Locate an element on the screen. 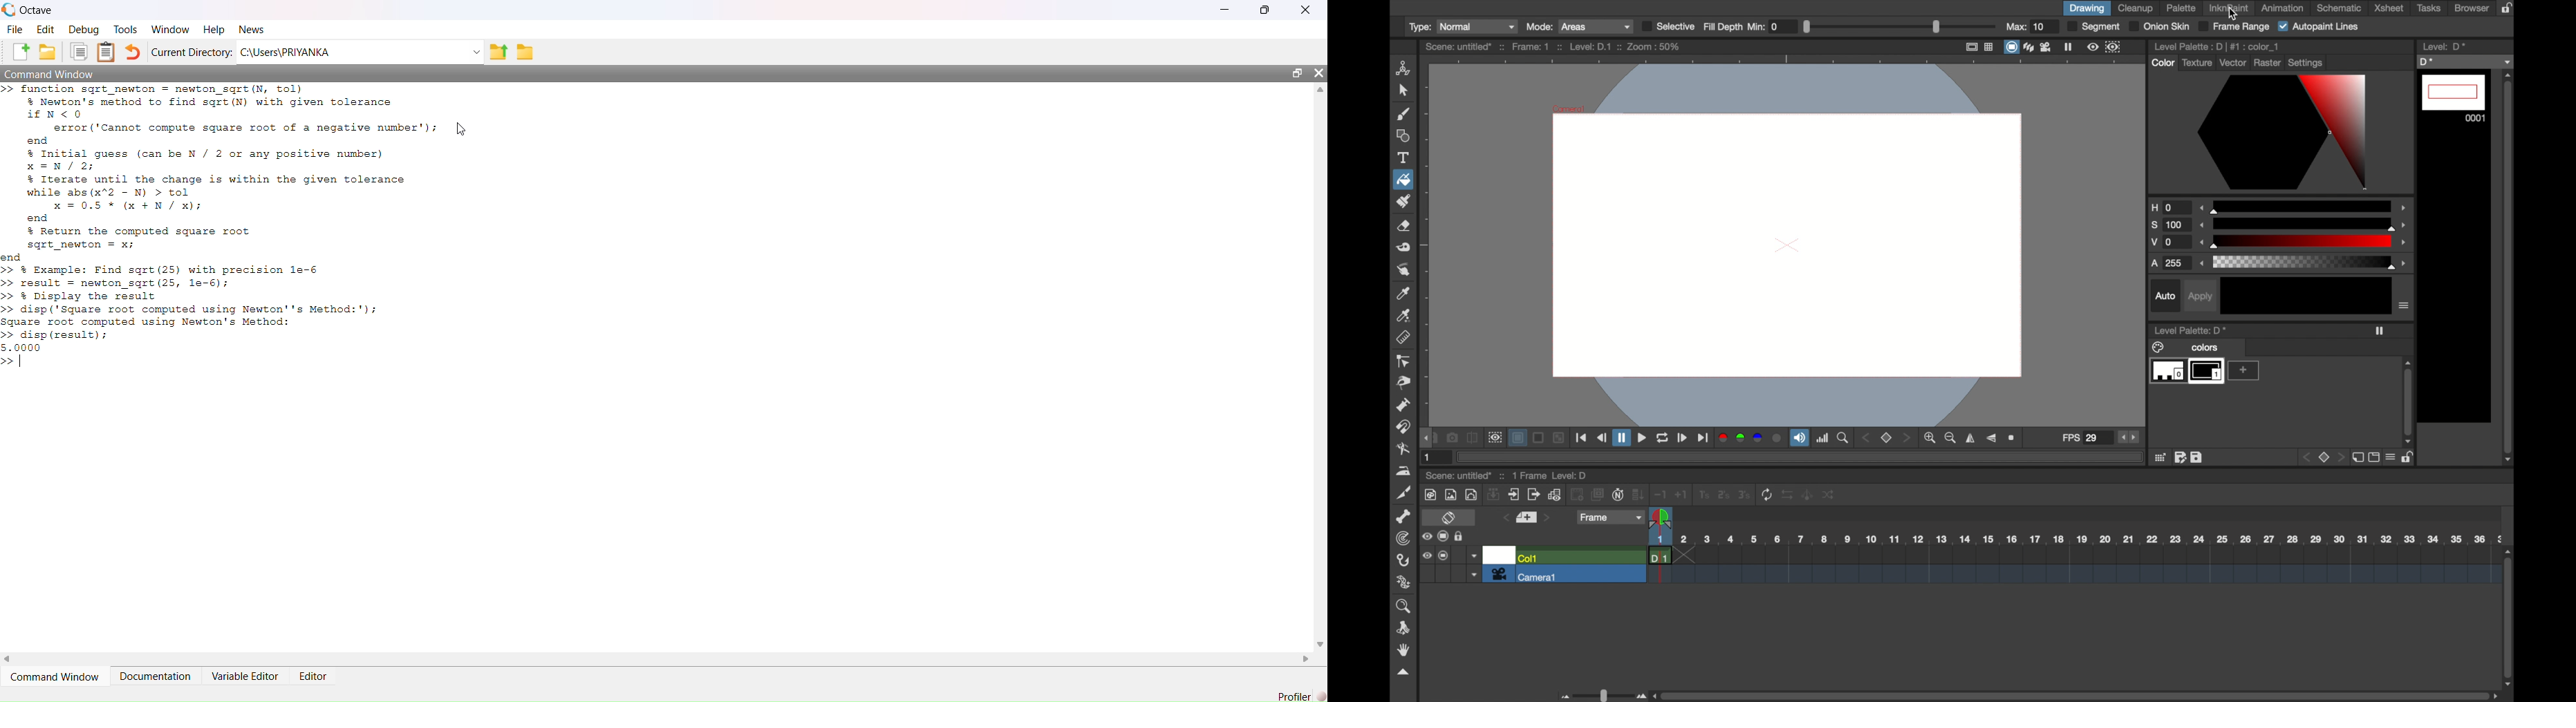  Edit is located at coordinates (46, 30).